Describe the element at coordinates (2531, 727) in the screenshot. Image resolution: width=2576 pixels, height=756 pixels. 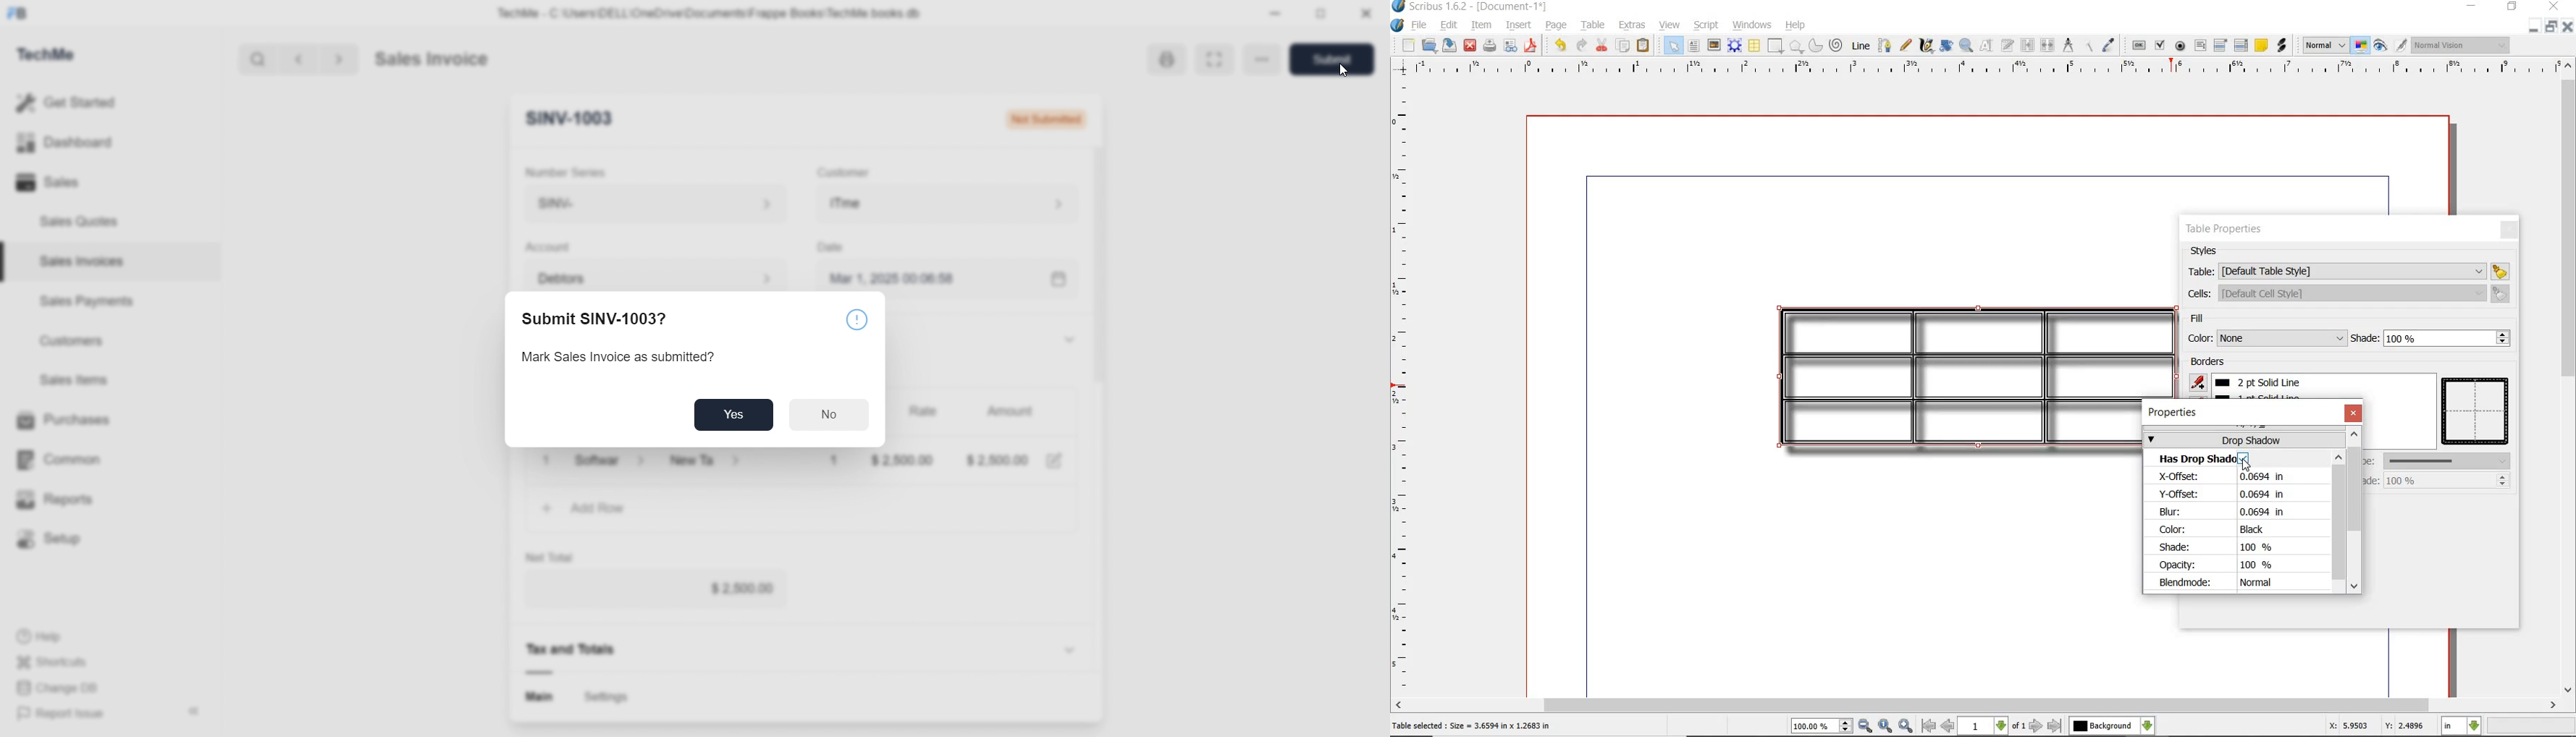
I see `zoom factor` at that location.